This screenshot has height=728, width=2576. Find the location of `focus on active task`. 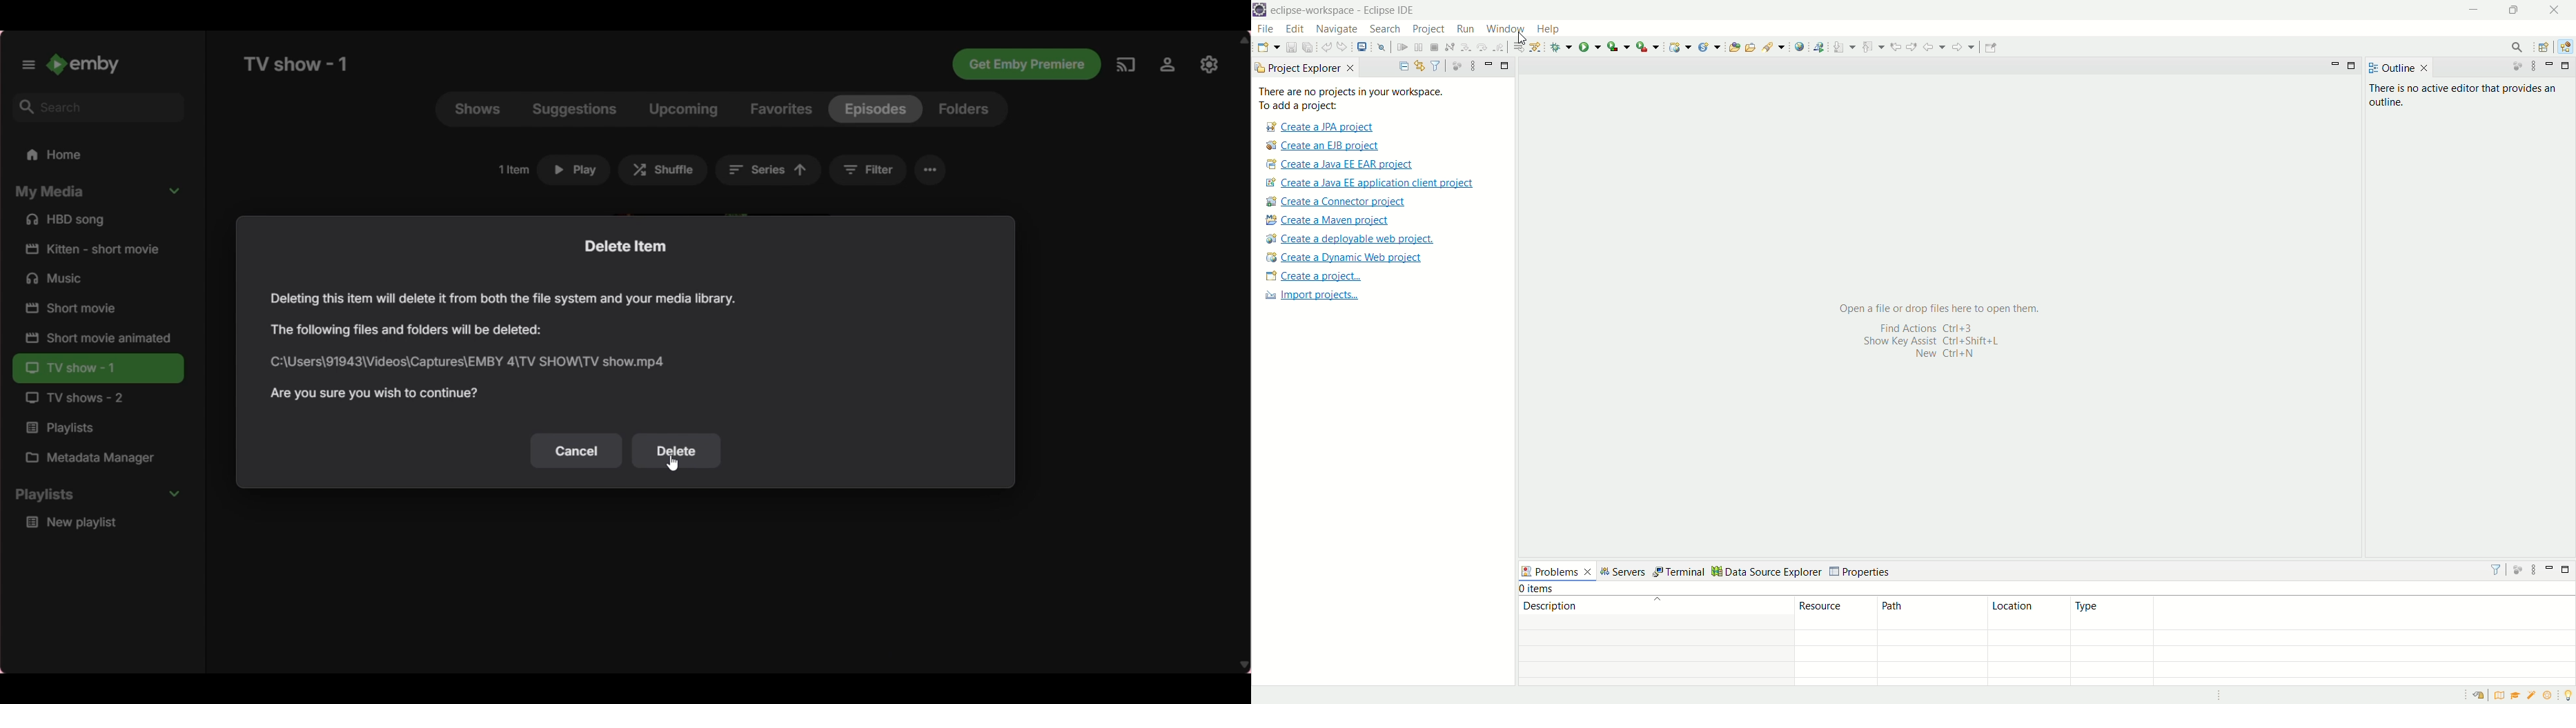

focus on active task is located at coordinates (2518, 570).